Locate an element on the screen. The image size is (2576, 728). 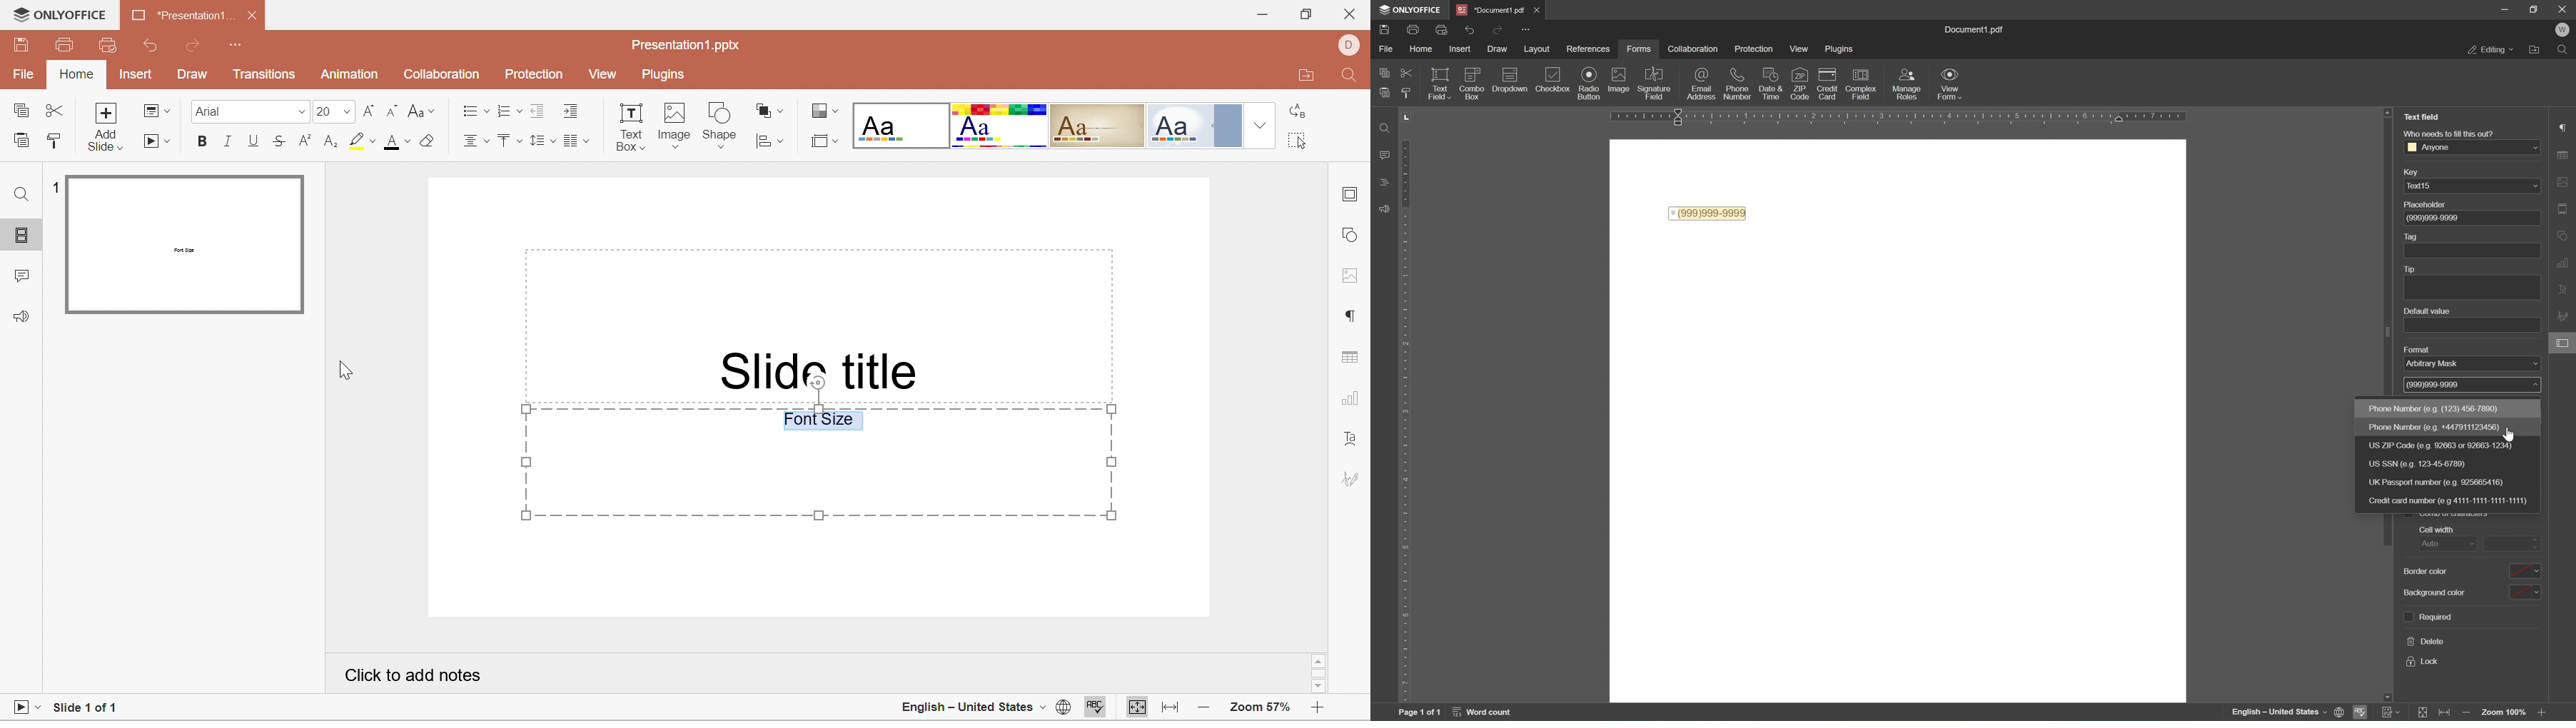
radio button is located at coordinates (1590, 82).